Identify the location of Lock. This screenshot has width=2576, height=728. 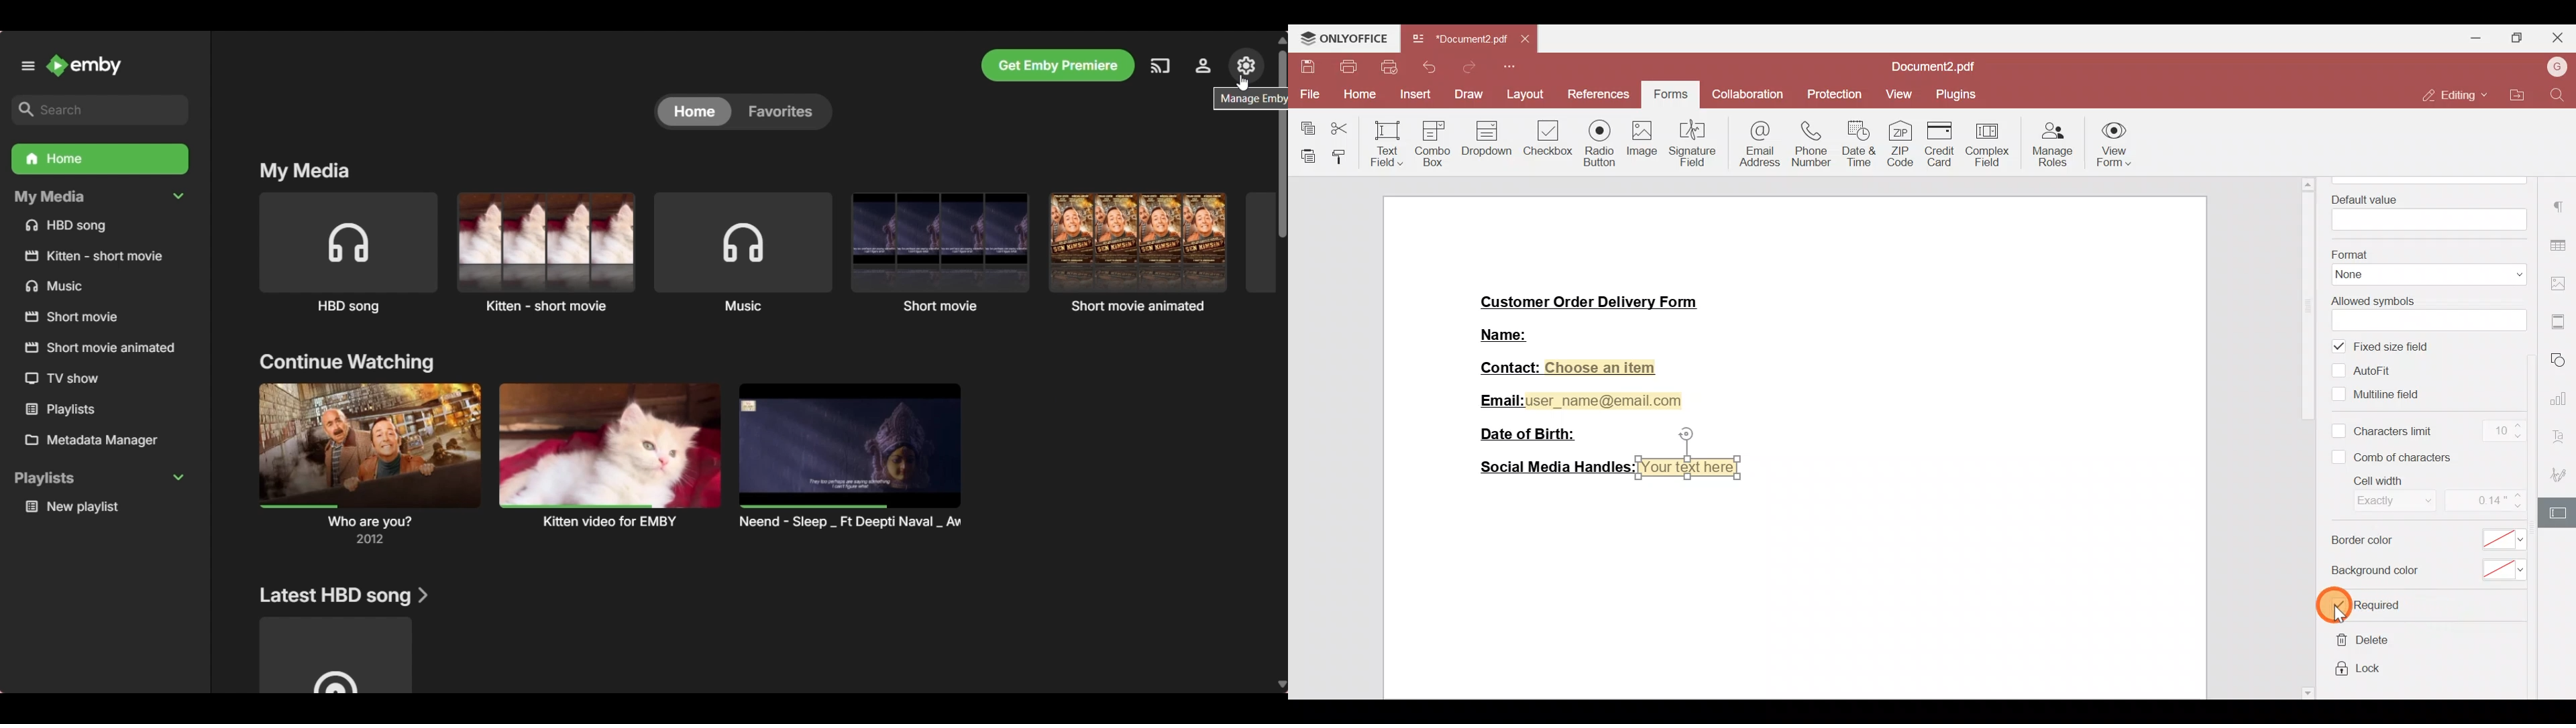
(2359, 671).